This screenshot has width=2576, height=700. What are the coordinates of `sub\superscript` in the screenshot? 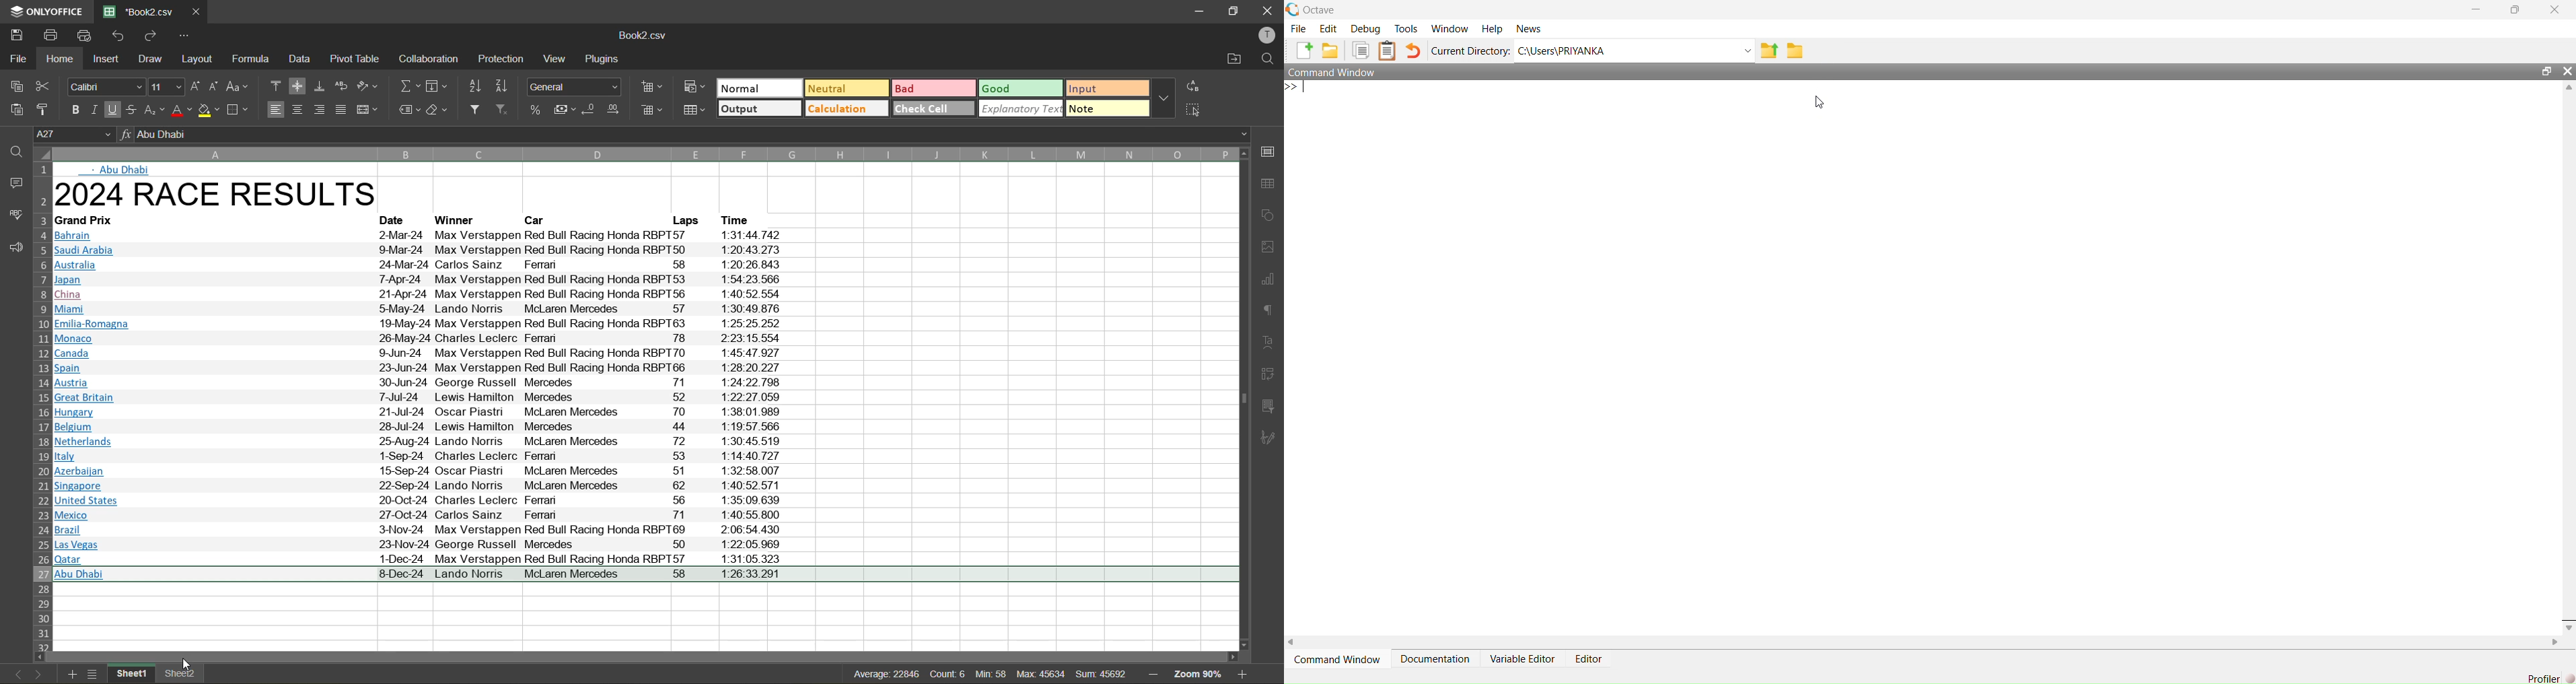 It's located at (153, 111).